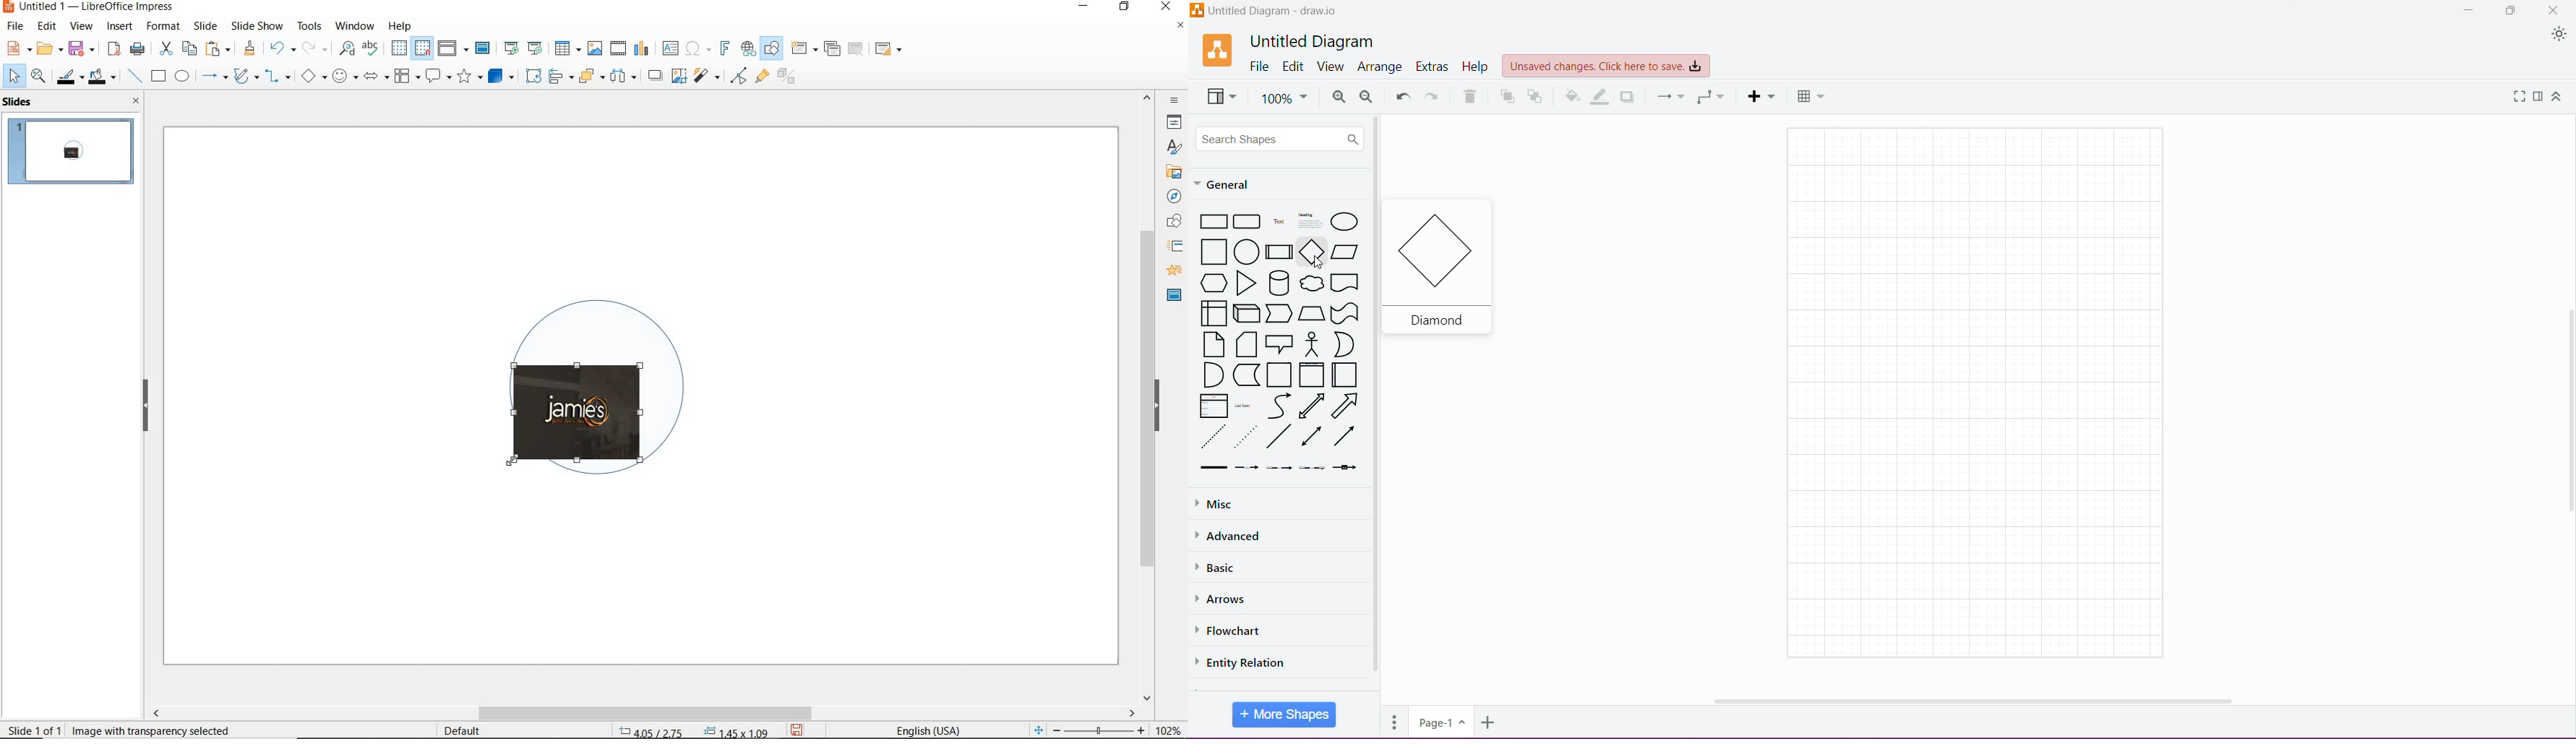 This screenshot has height=756, width=2576. What do you see at coordinates (1332, 67) in the screenshot?
I see `View` at bounding box center [1332, 67].